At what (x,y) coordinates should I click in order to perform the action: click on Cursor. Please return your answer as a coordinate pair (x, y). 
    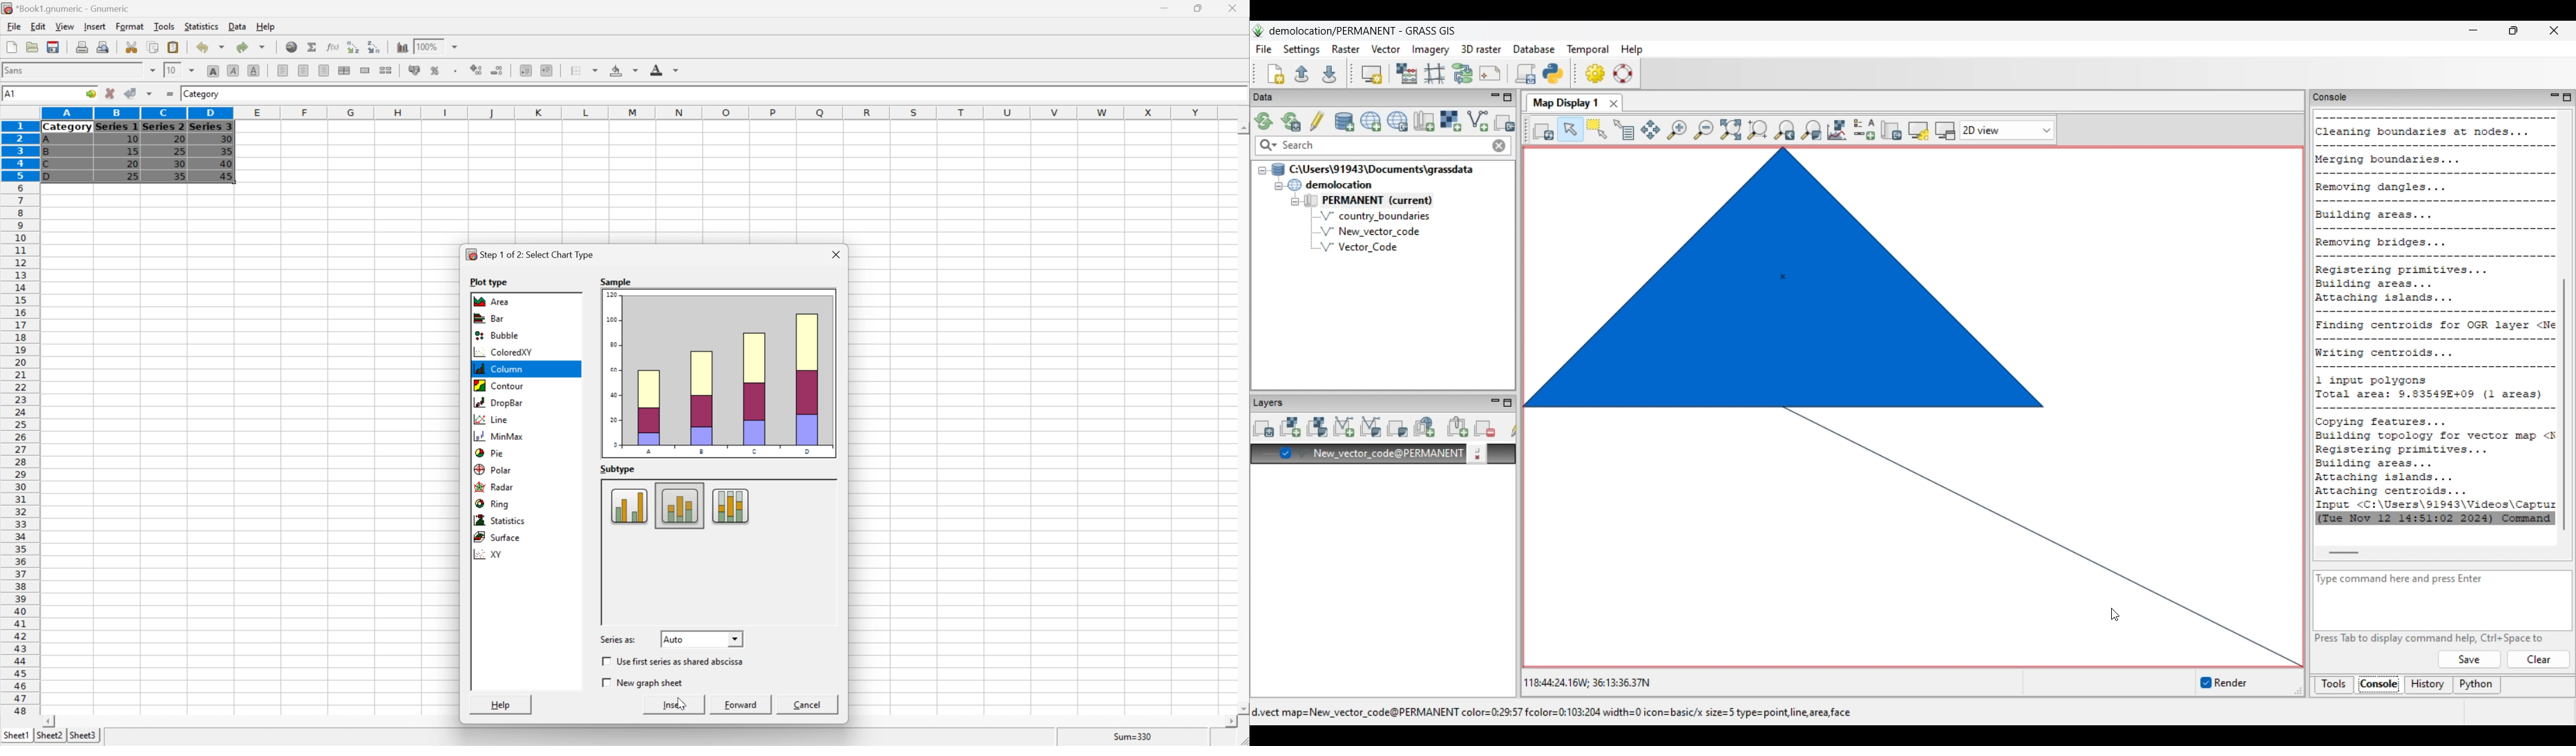
    Looking at the image, I should click on (408, 57).